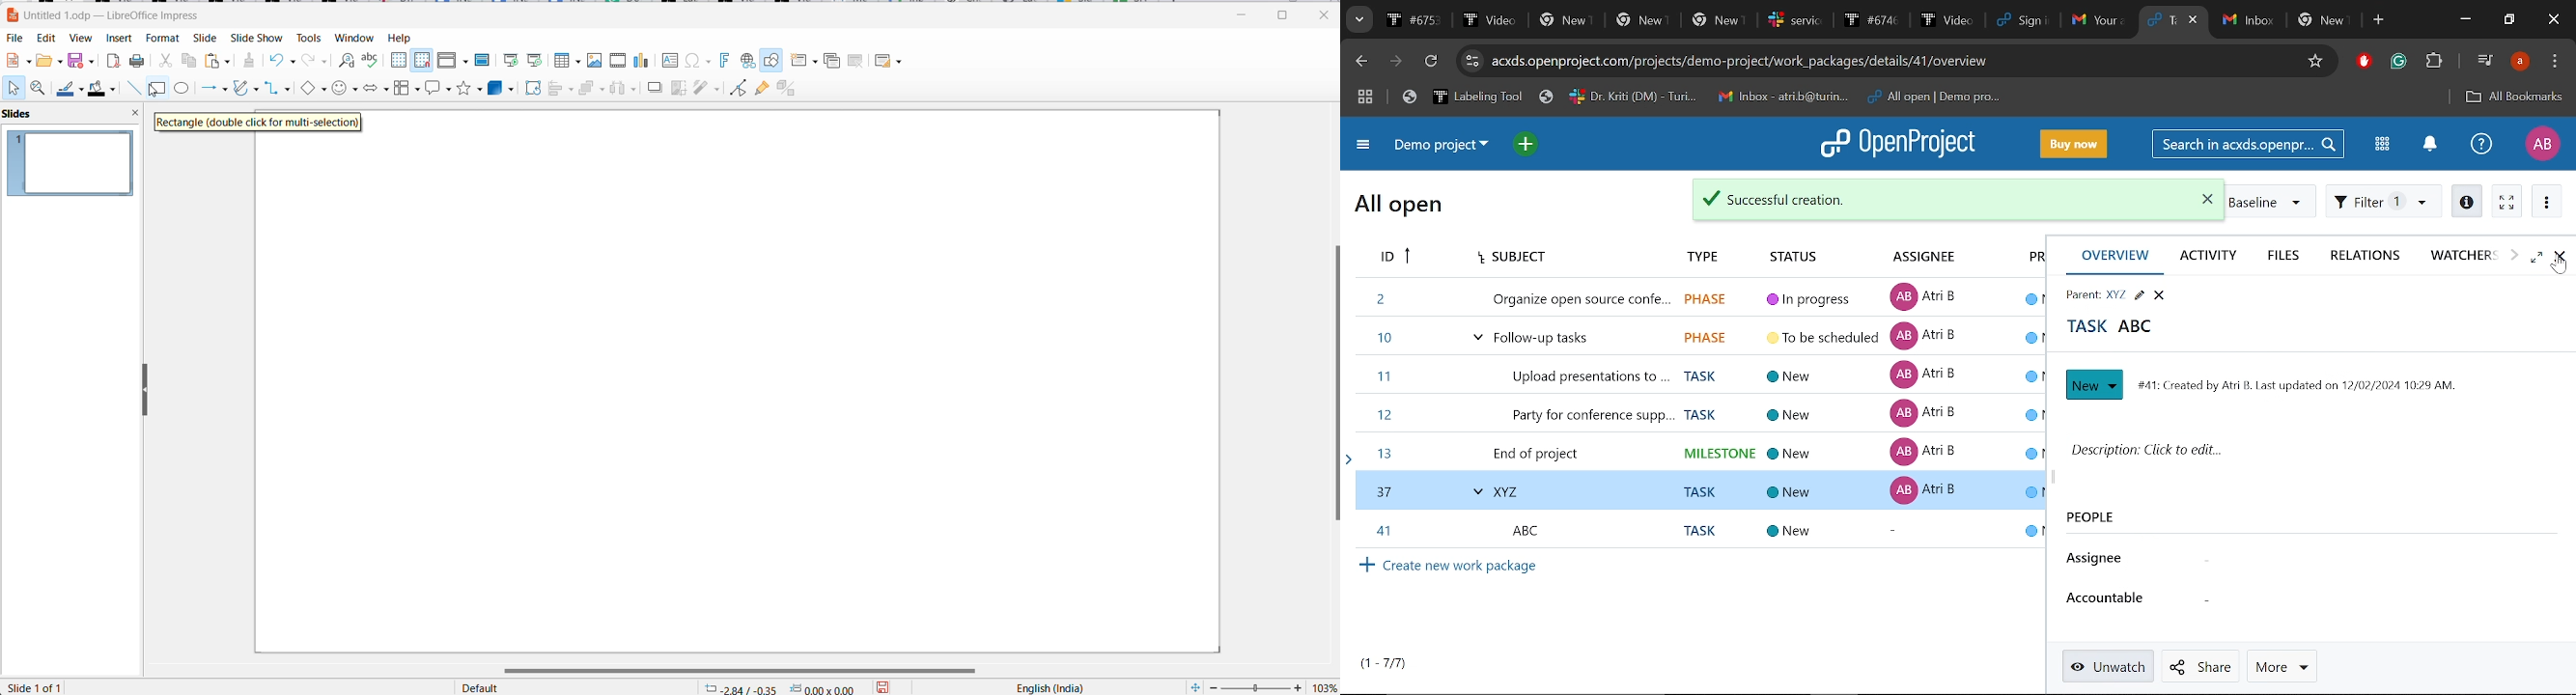  I want to click on Insert table, so click(567, 60).